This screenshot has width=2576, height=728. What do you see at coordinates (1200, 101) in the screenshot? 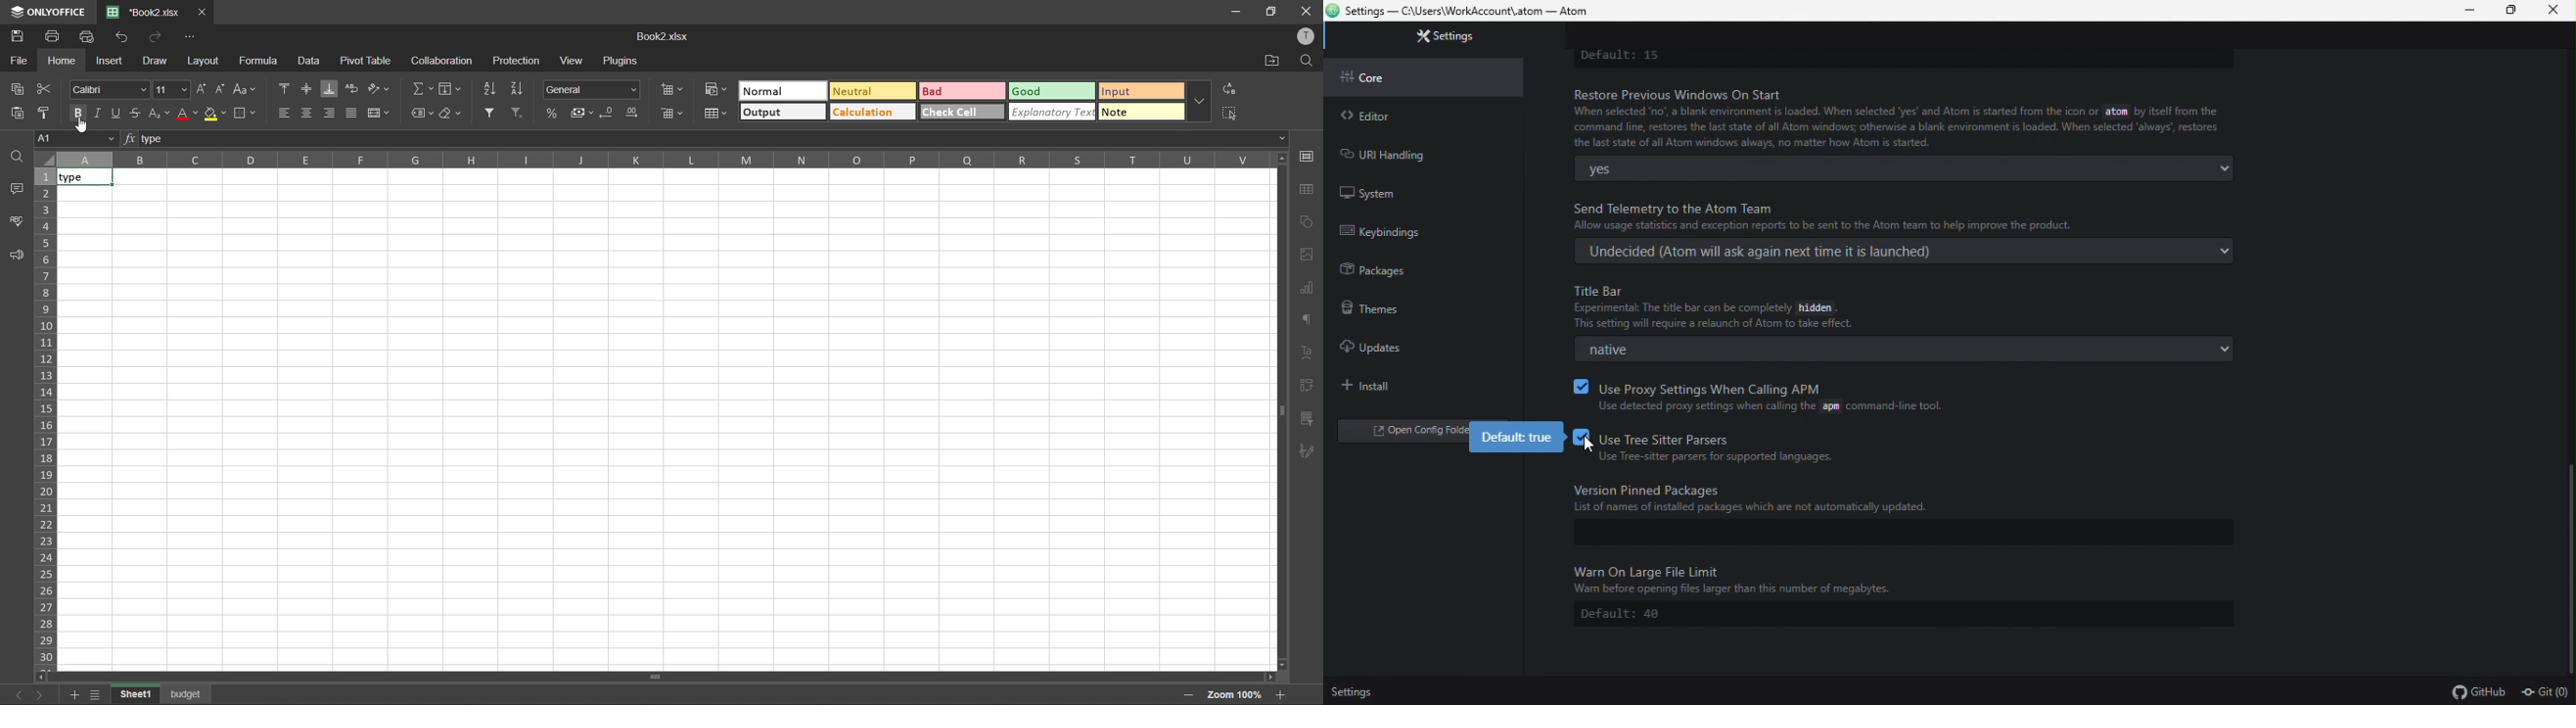
I see `more options` at bounding box center [1200, 101].